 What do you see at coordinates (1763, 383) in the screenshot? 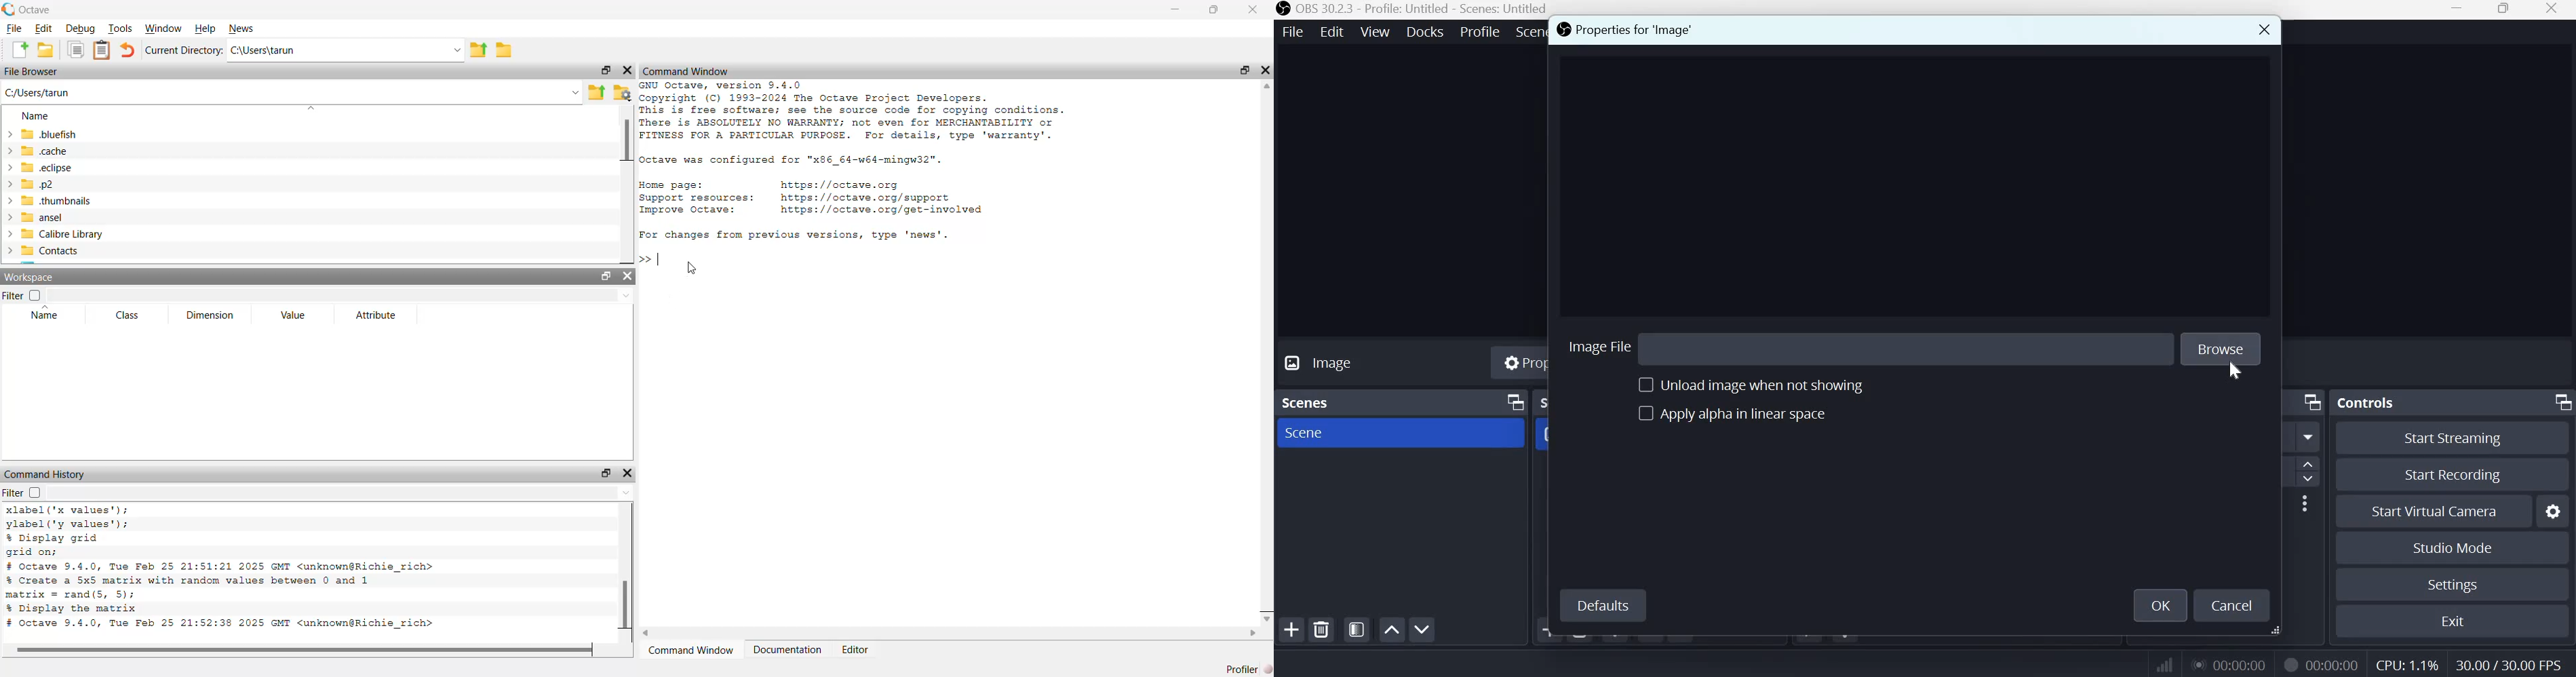
I see `Unload image when not showing` at bounding box center [1763, 383].